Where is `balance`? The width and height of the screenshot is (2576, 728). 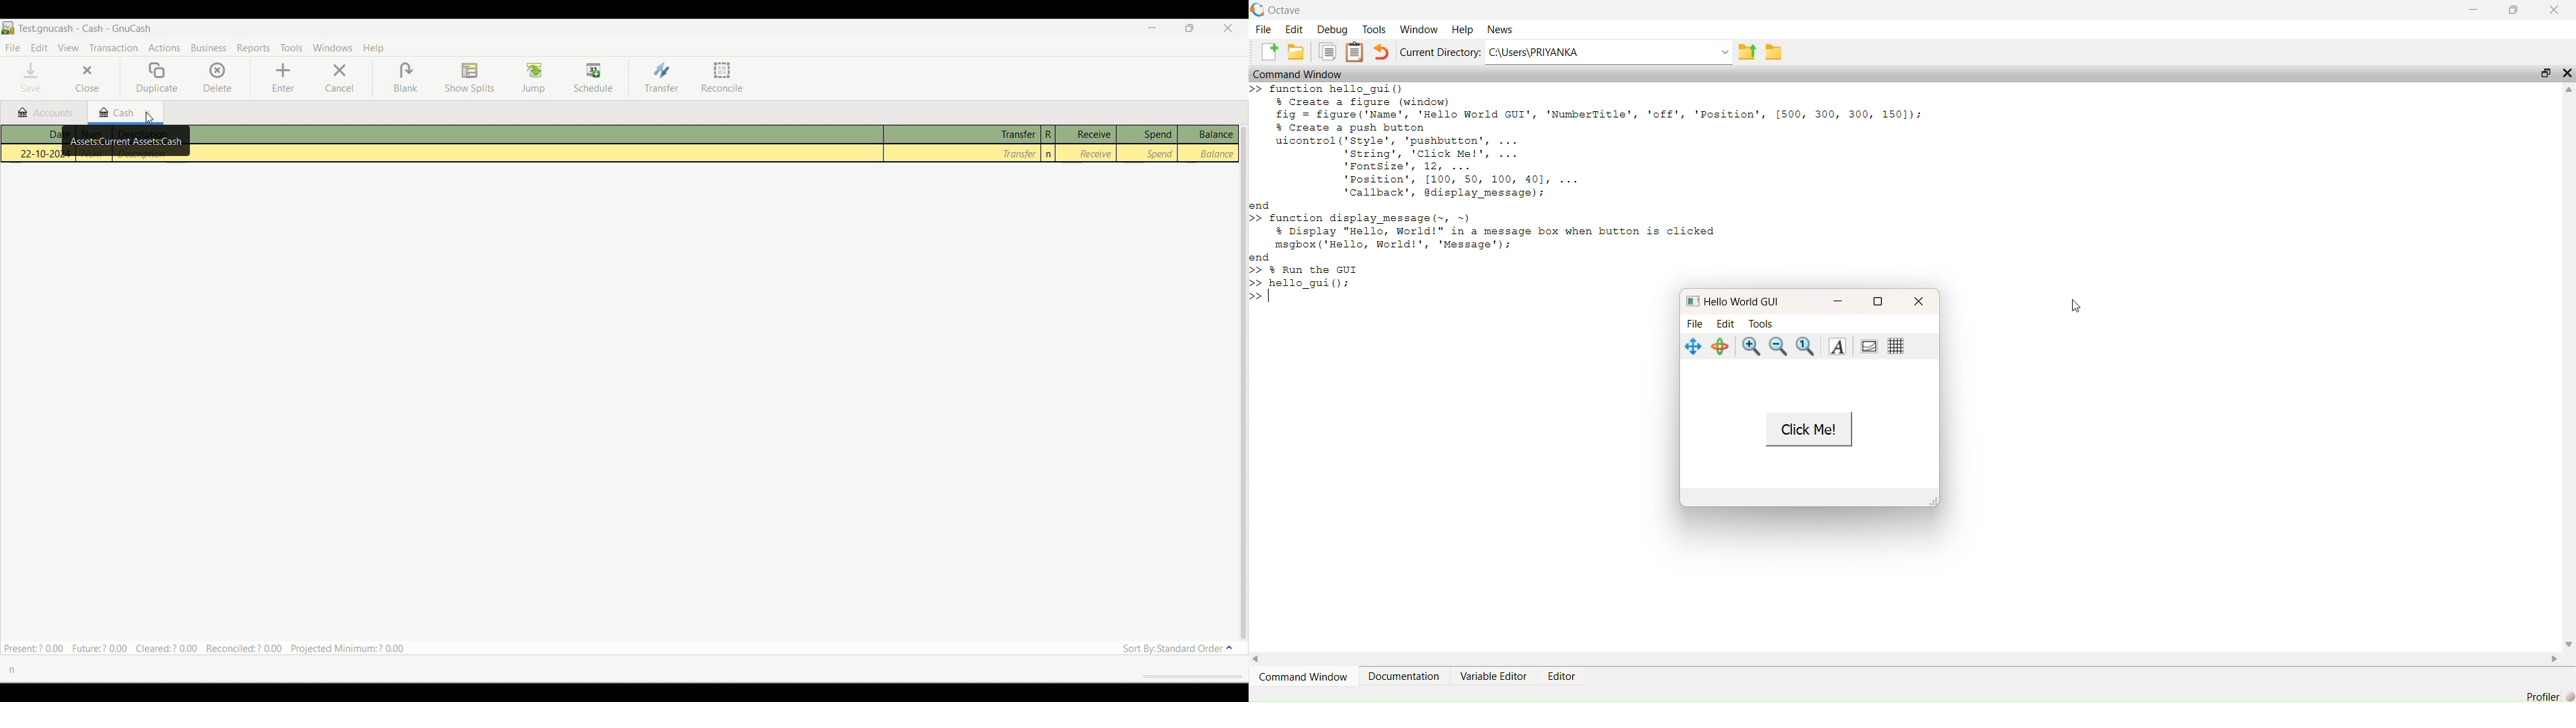 balance is located at coordinates (1208, 153).